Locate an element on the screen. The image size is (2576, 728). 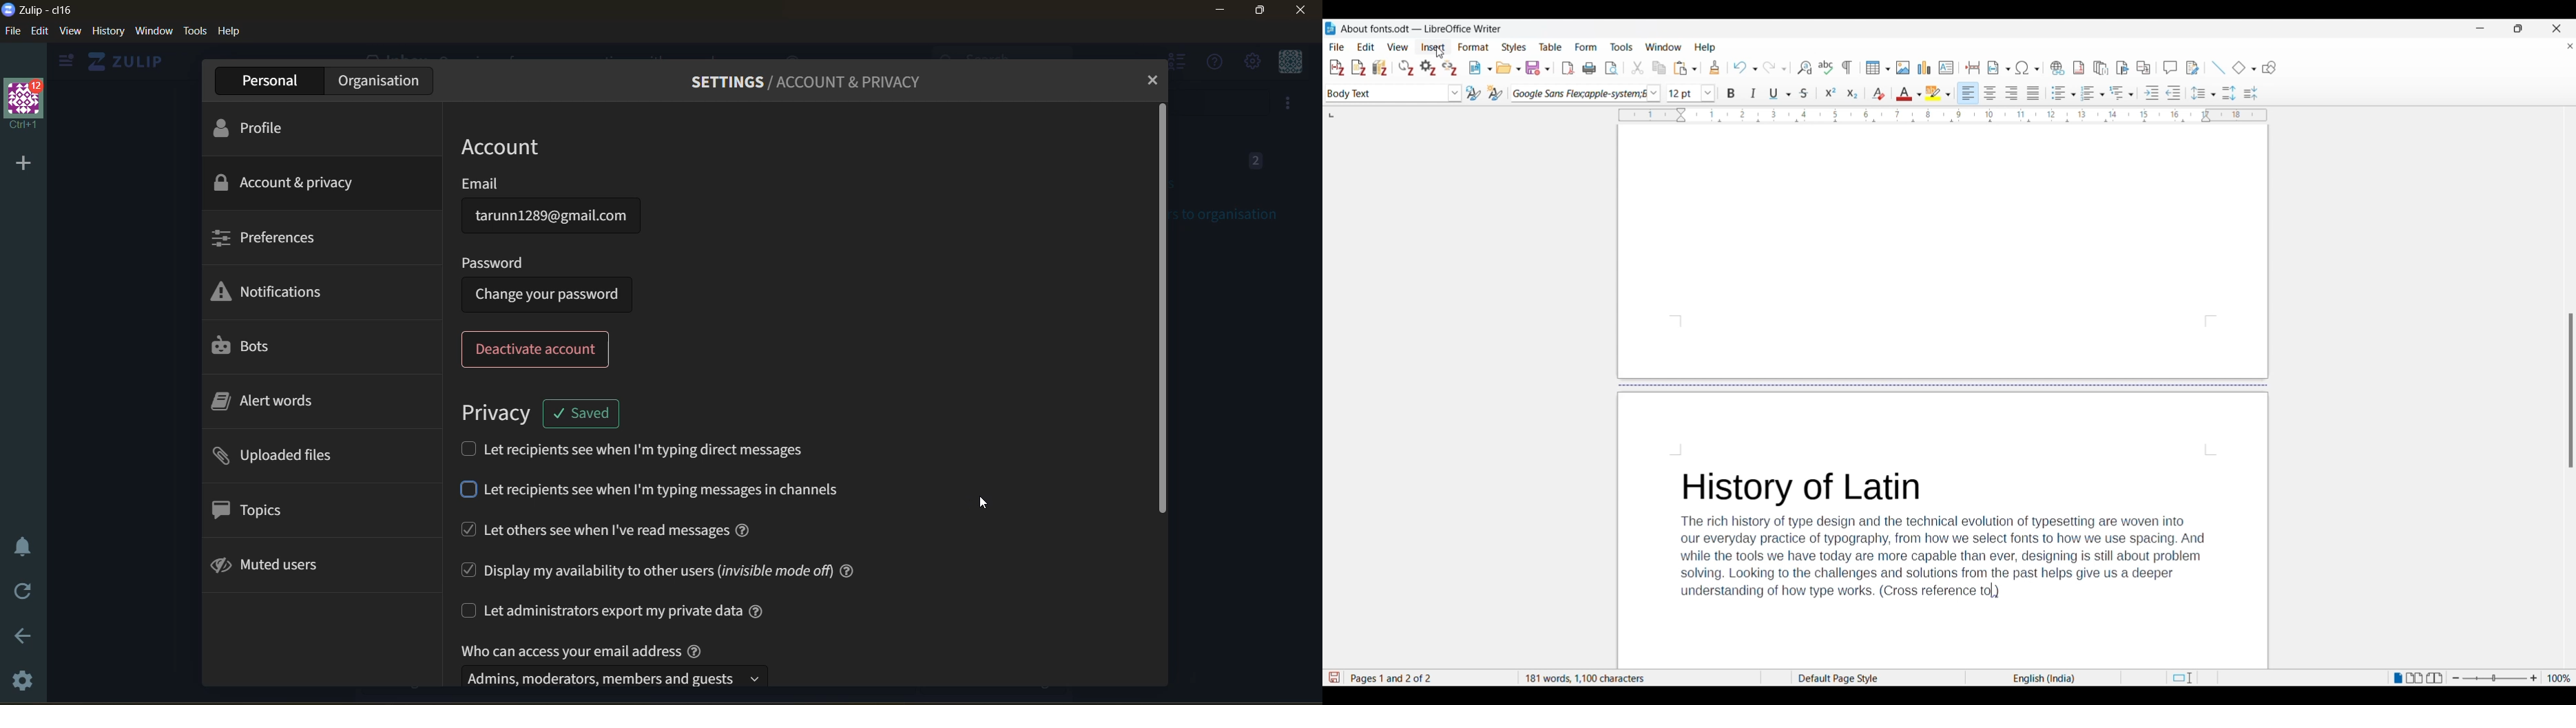
Refresh is located at coordinates (1407, 68).